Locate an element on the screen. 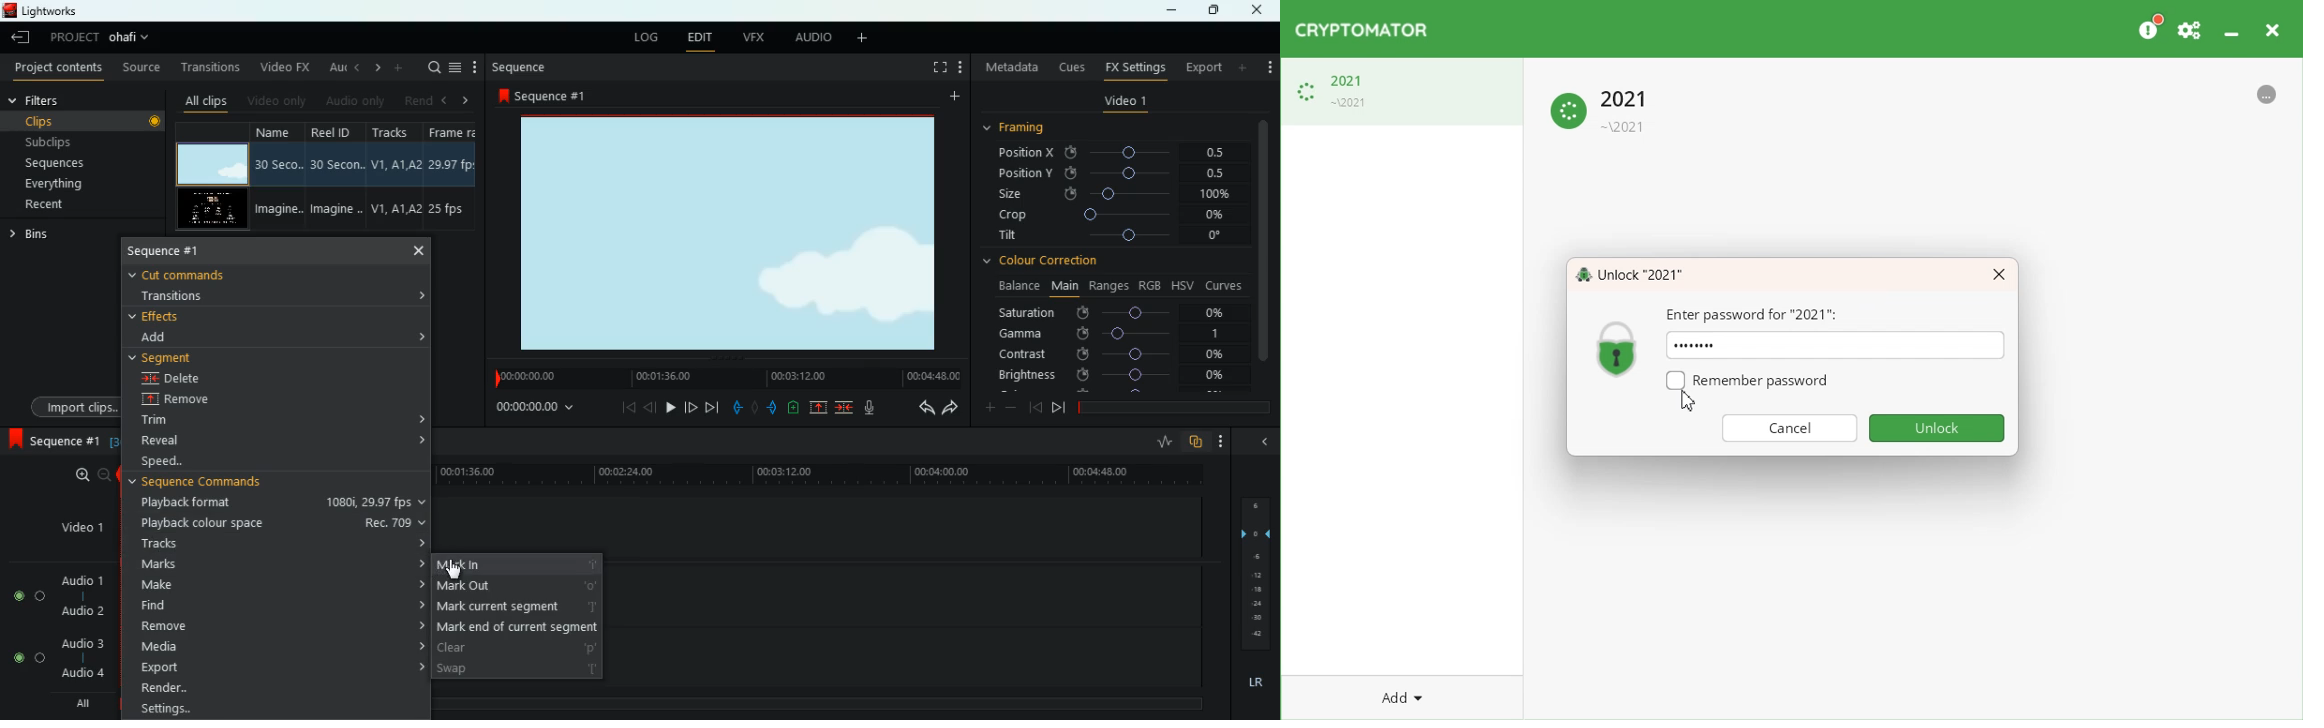  Lightworks Logo is located at coordinates (10, 10).